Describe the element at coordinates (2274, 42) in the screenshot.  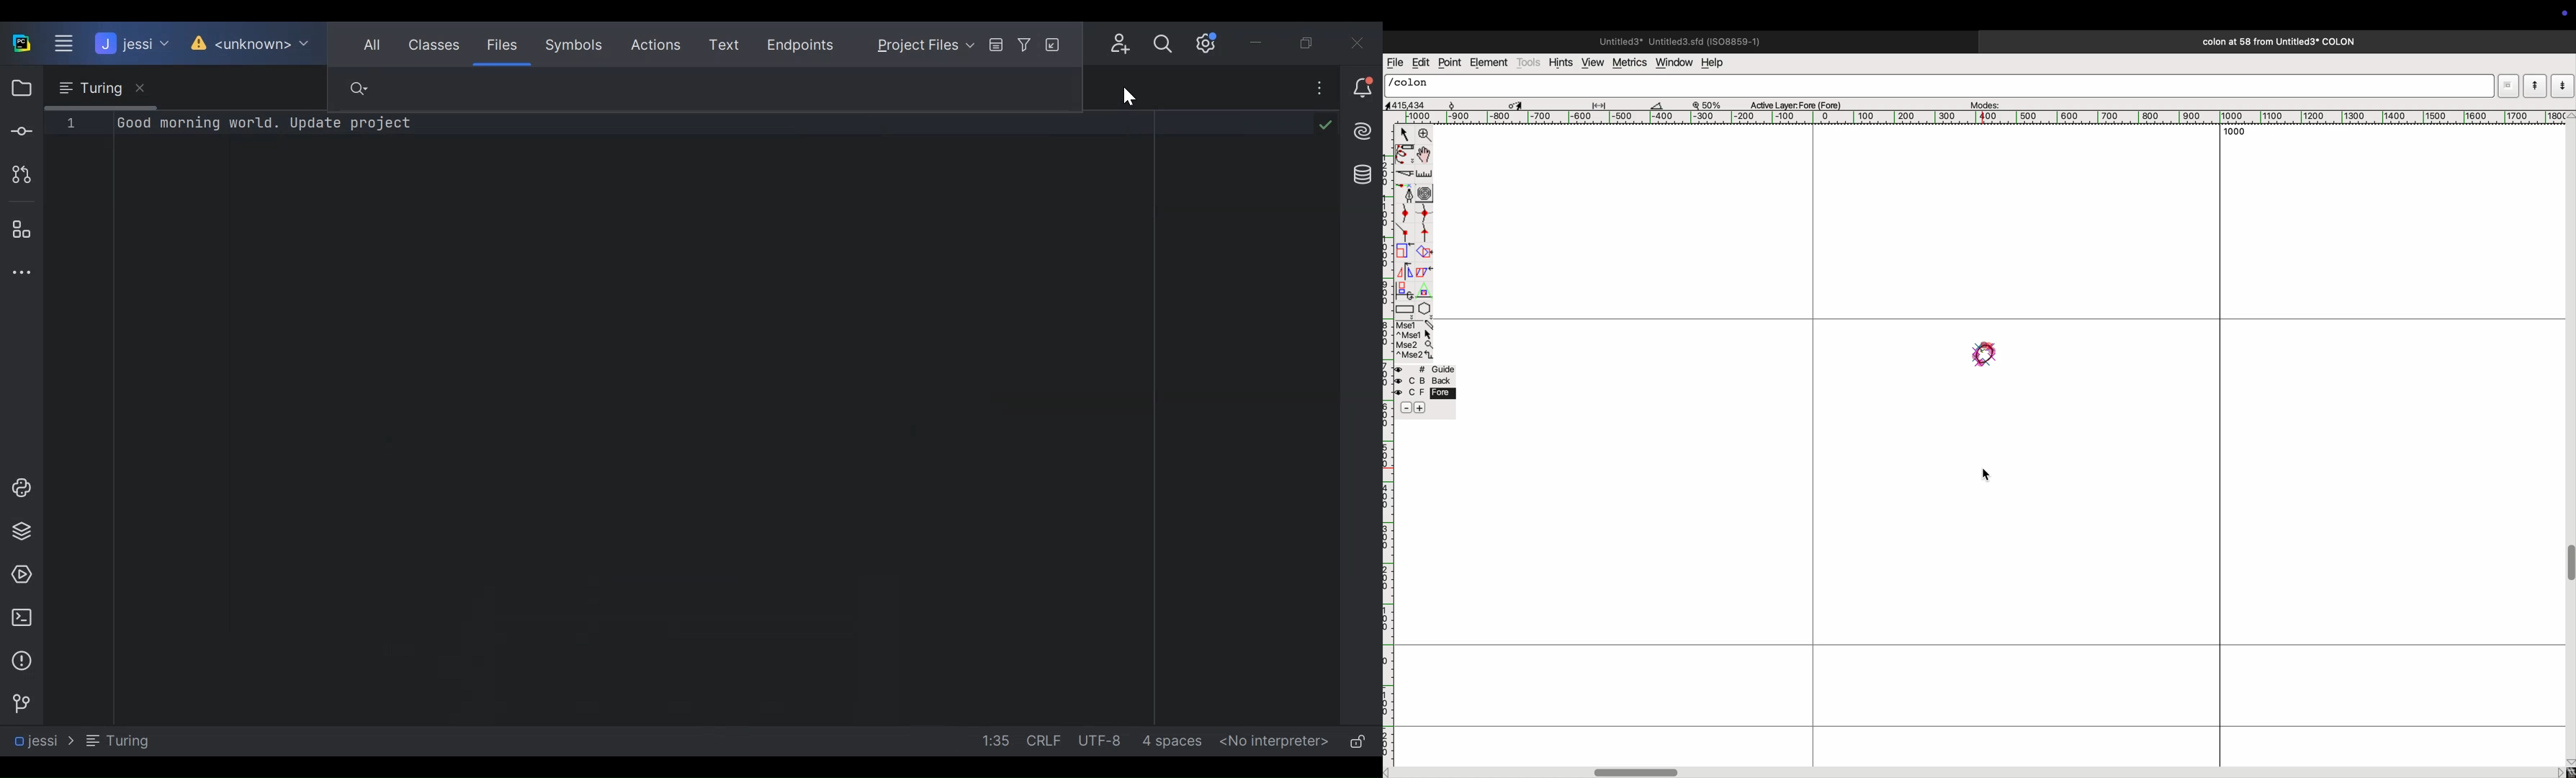
I see `colon title` at that location.